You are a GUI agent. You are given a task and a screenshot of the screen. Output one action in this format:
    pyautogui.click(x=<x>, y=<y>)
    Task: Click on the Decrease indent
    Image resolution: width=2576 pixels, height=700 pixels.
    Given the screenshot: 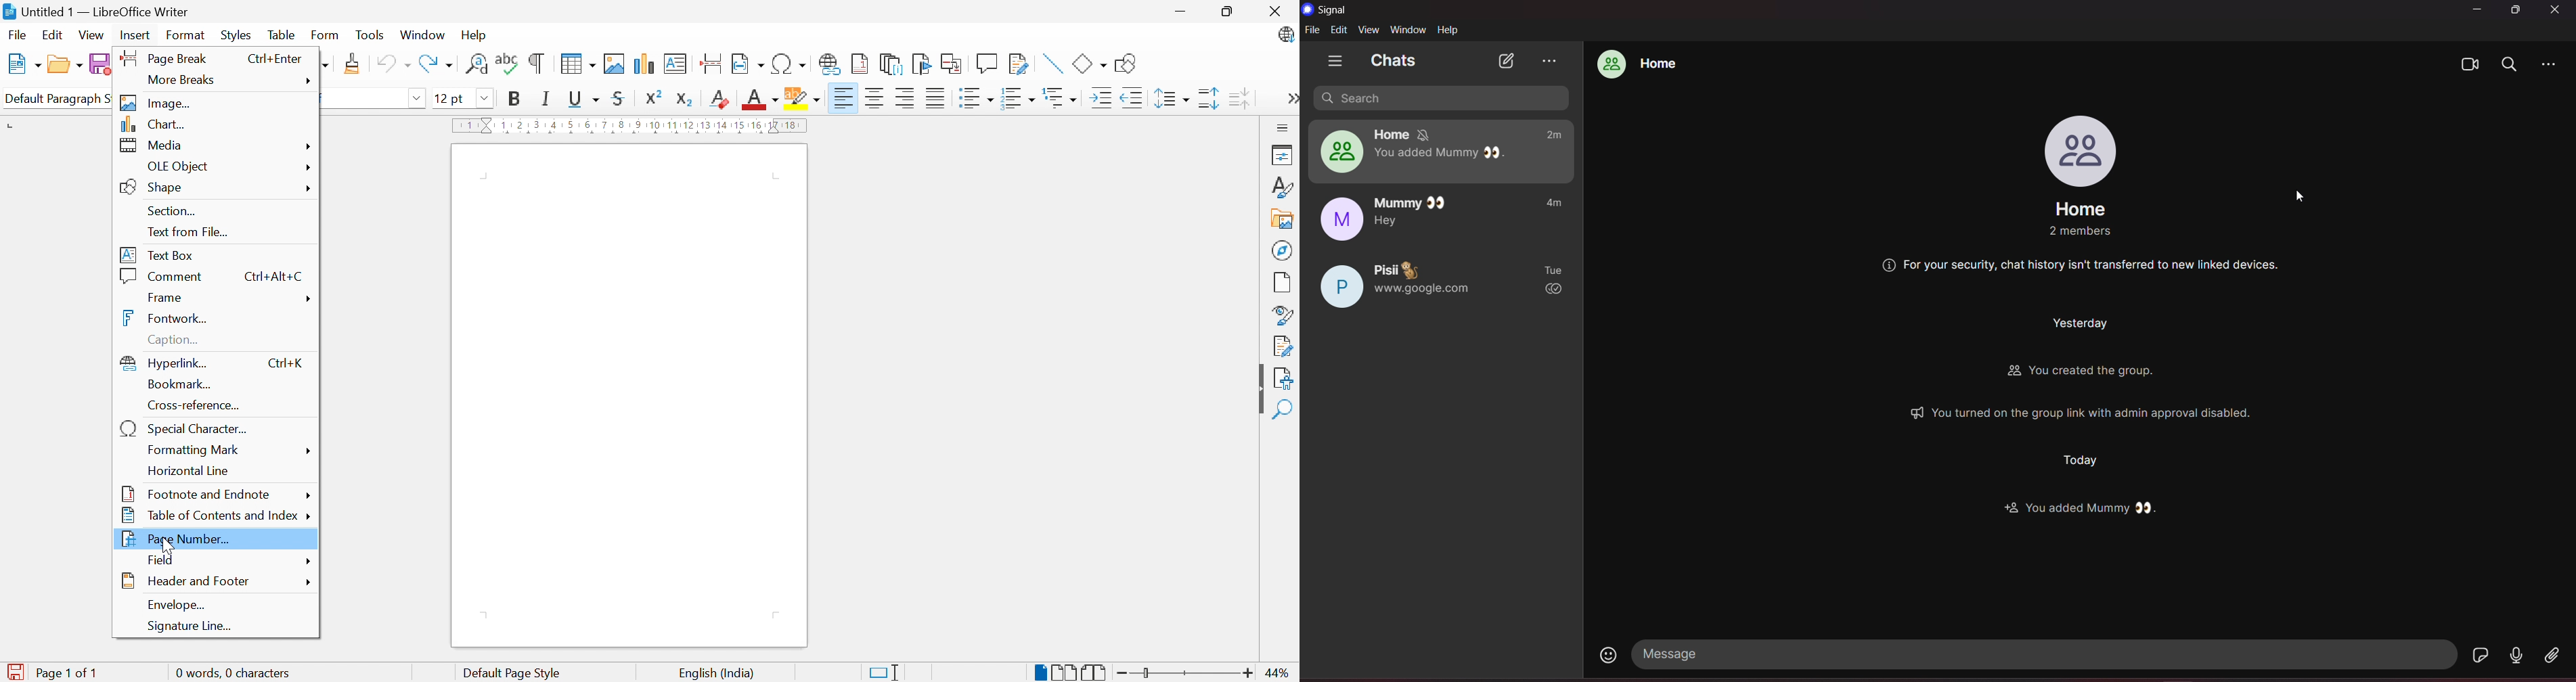 What is the action you would take?
    pyautogui.click(x=1132, y=98)
    